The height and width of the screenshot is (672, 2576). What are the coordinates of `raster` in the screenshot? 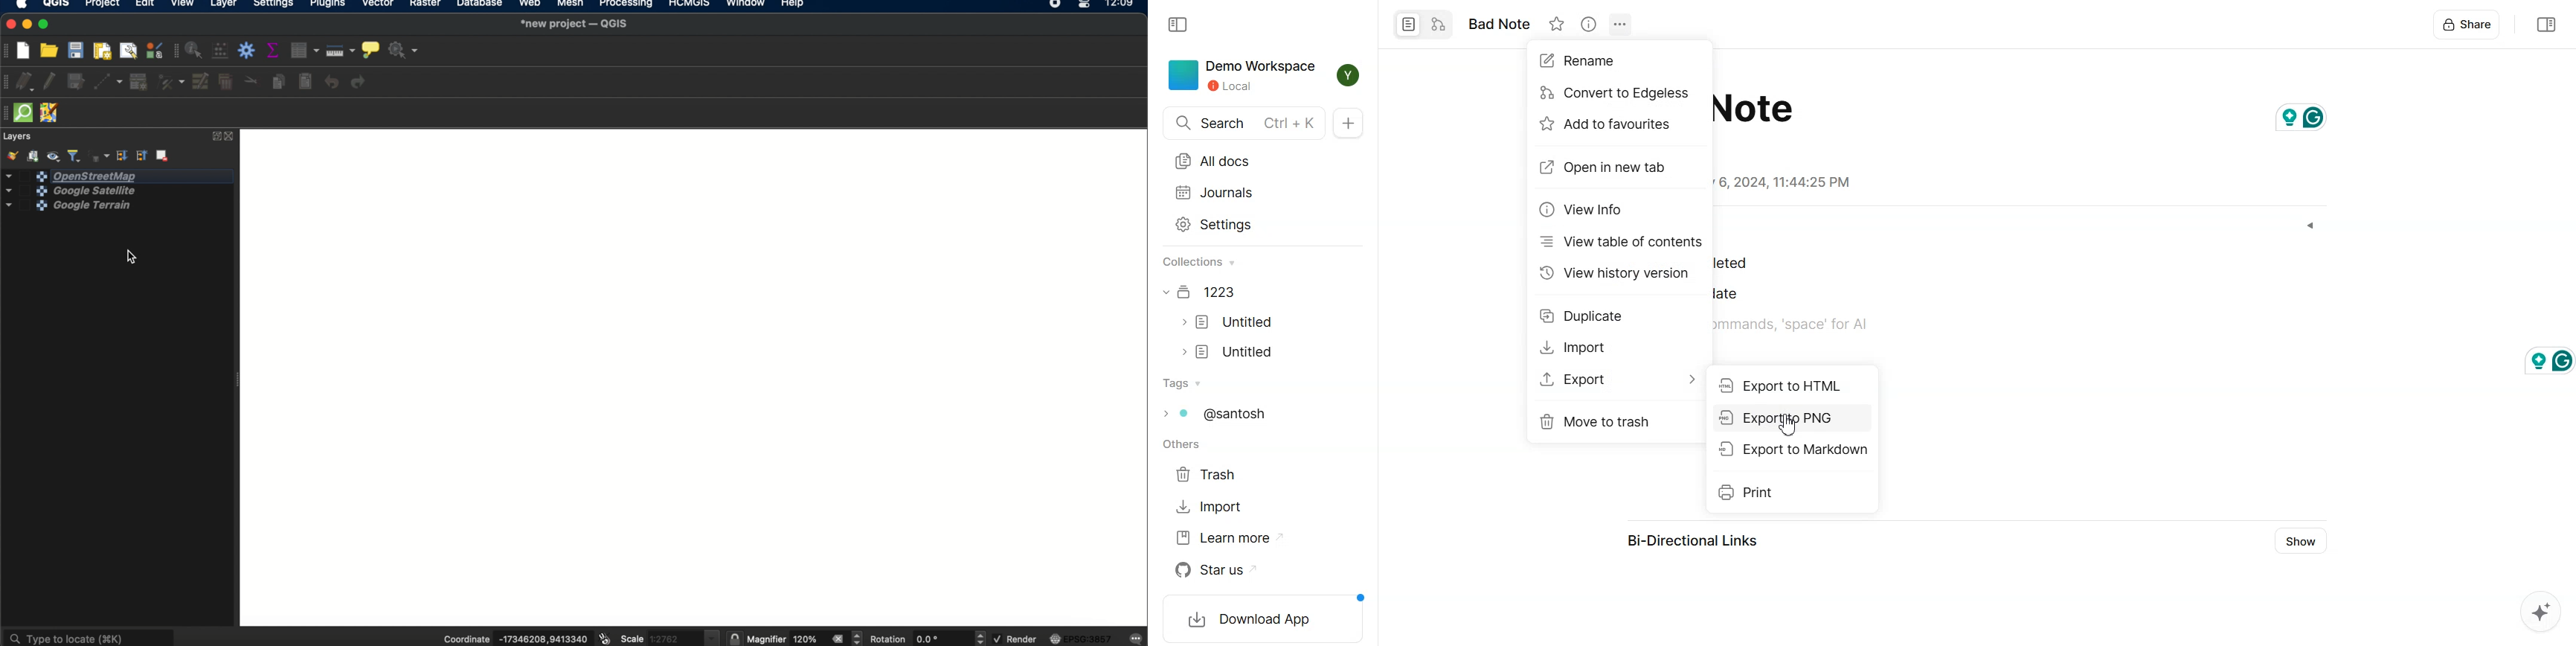 It's located at (427, 5).